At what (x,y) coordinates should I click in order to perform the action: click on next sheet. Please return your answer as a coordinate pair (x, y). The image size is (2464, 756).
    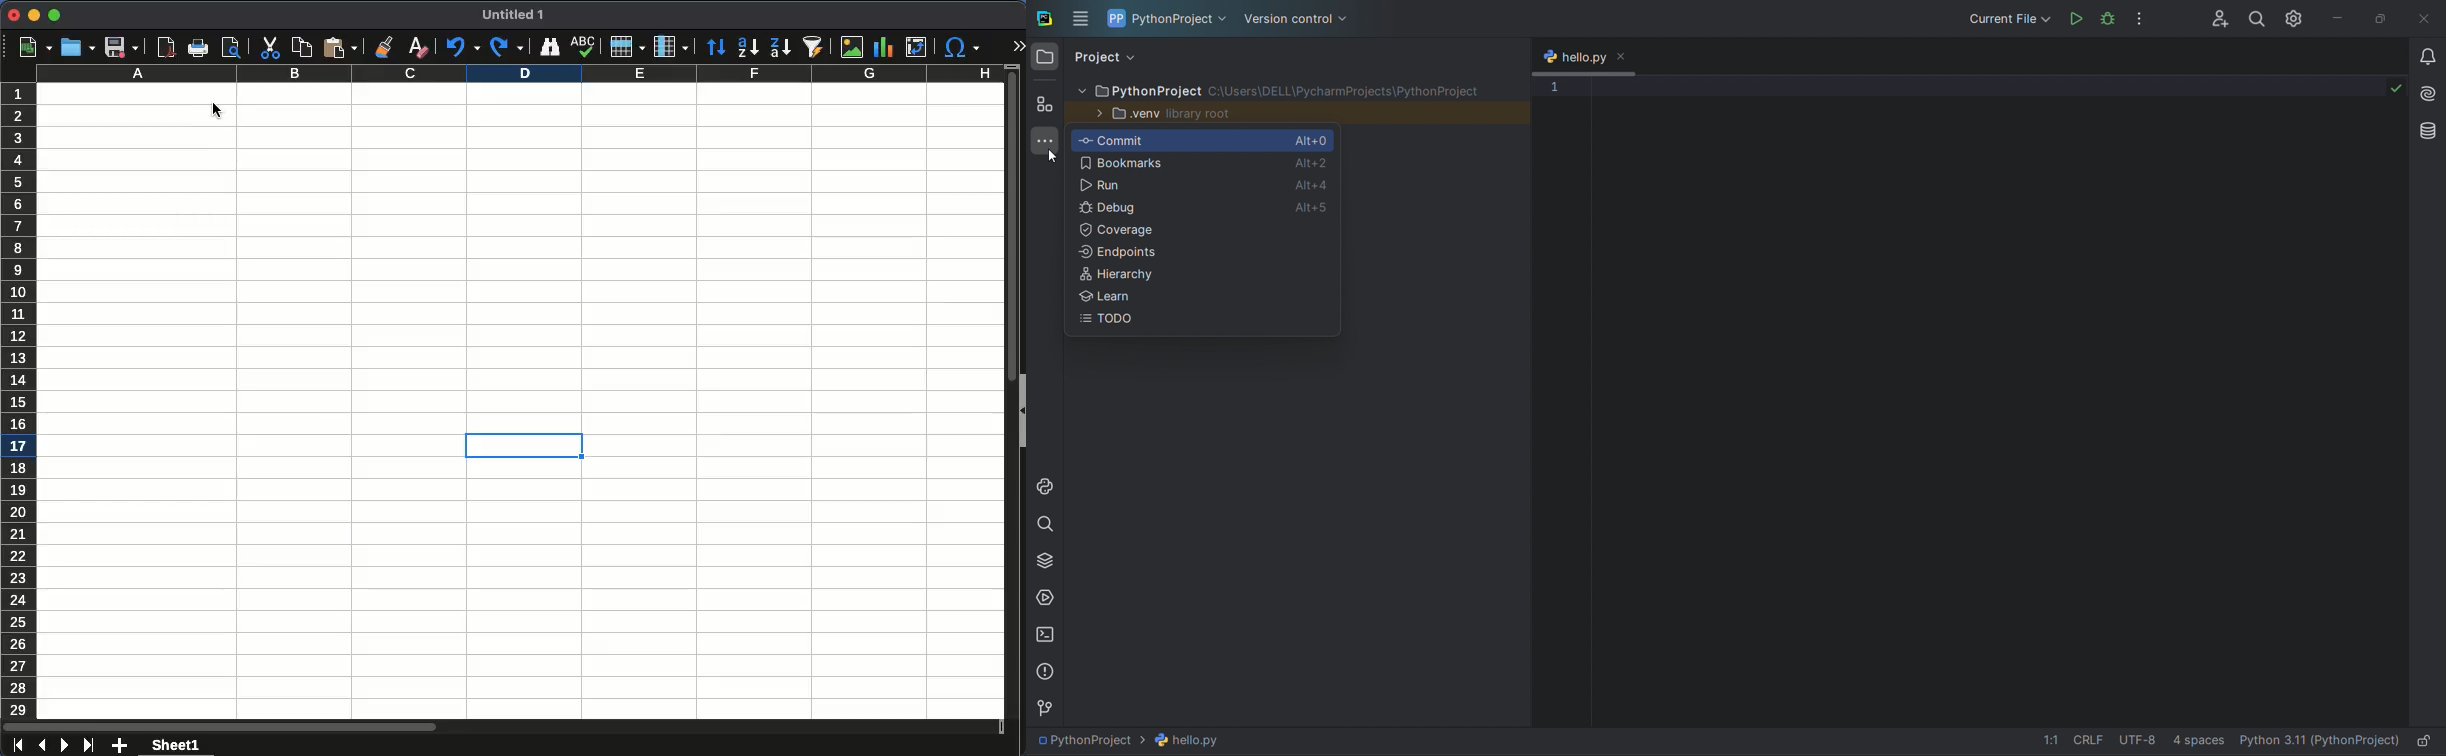
    Looking at the image, I should click on (65, 746).